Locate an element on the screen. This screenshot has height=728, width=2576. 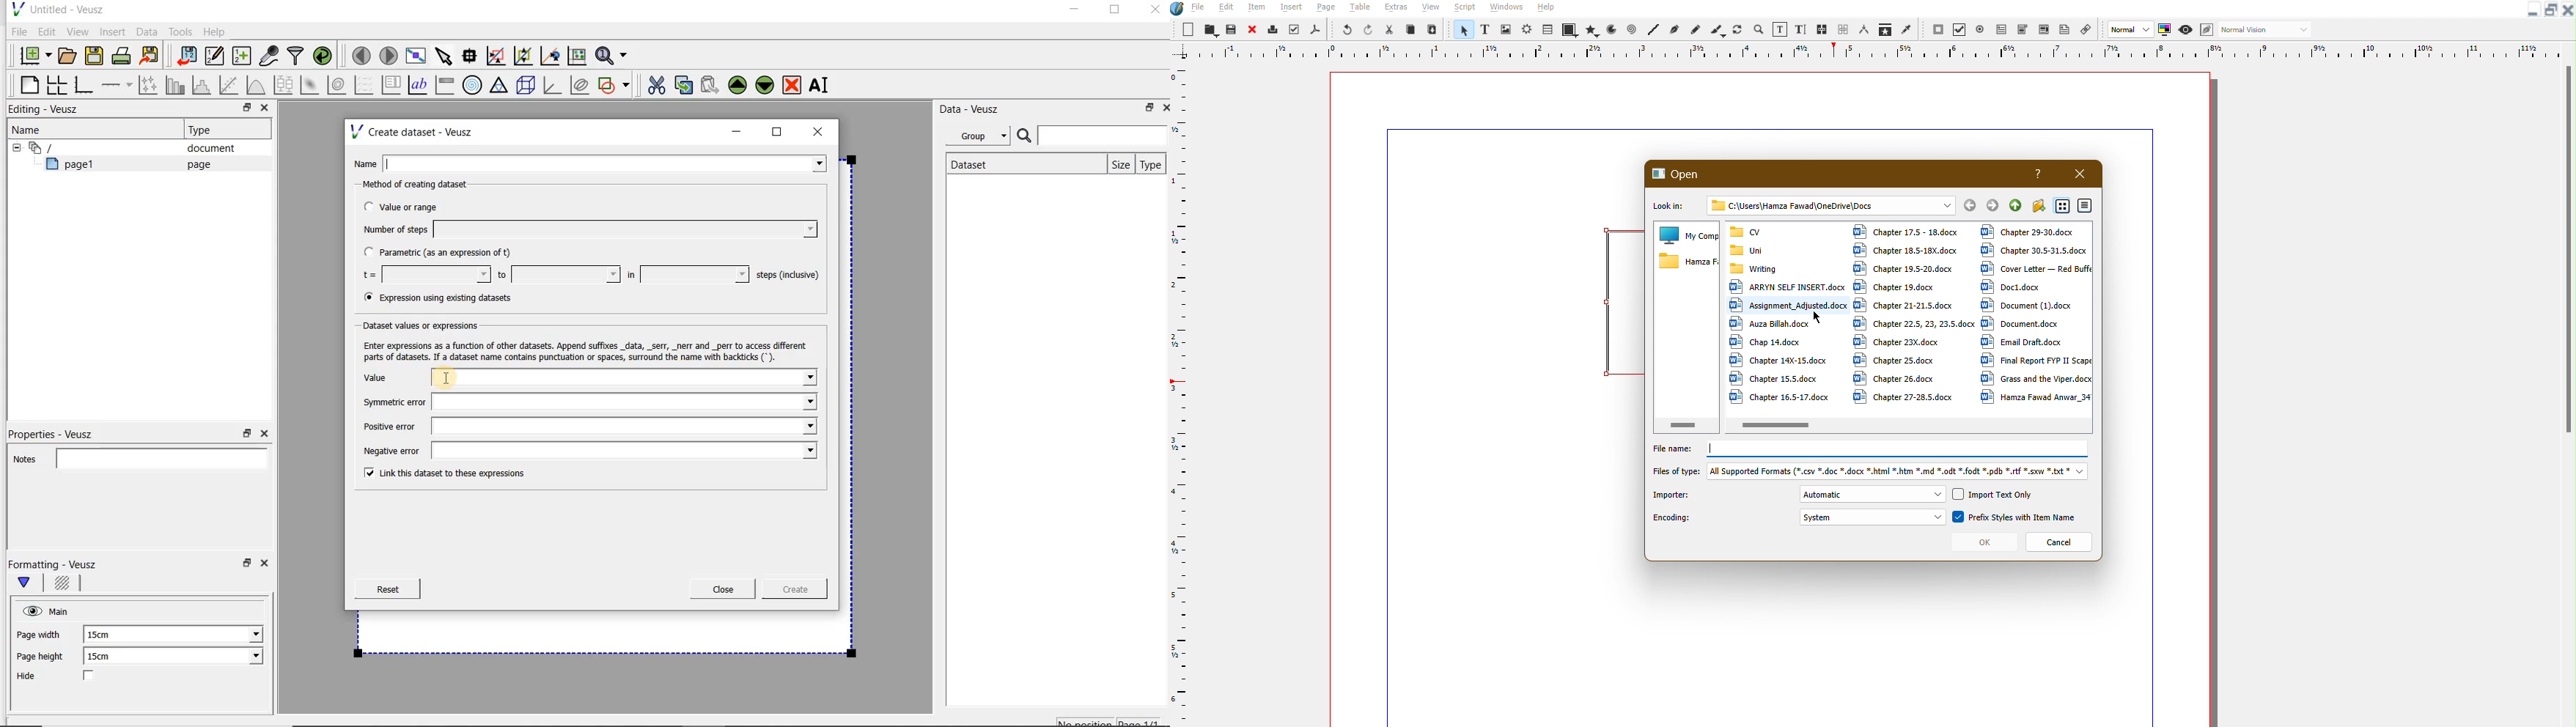
minimize is located at coordinates (1073, 11).